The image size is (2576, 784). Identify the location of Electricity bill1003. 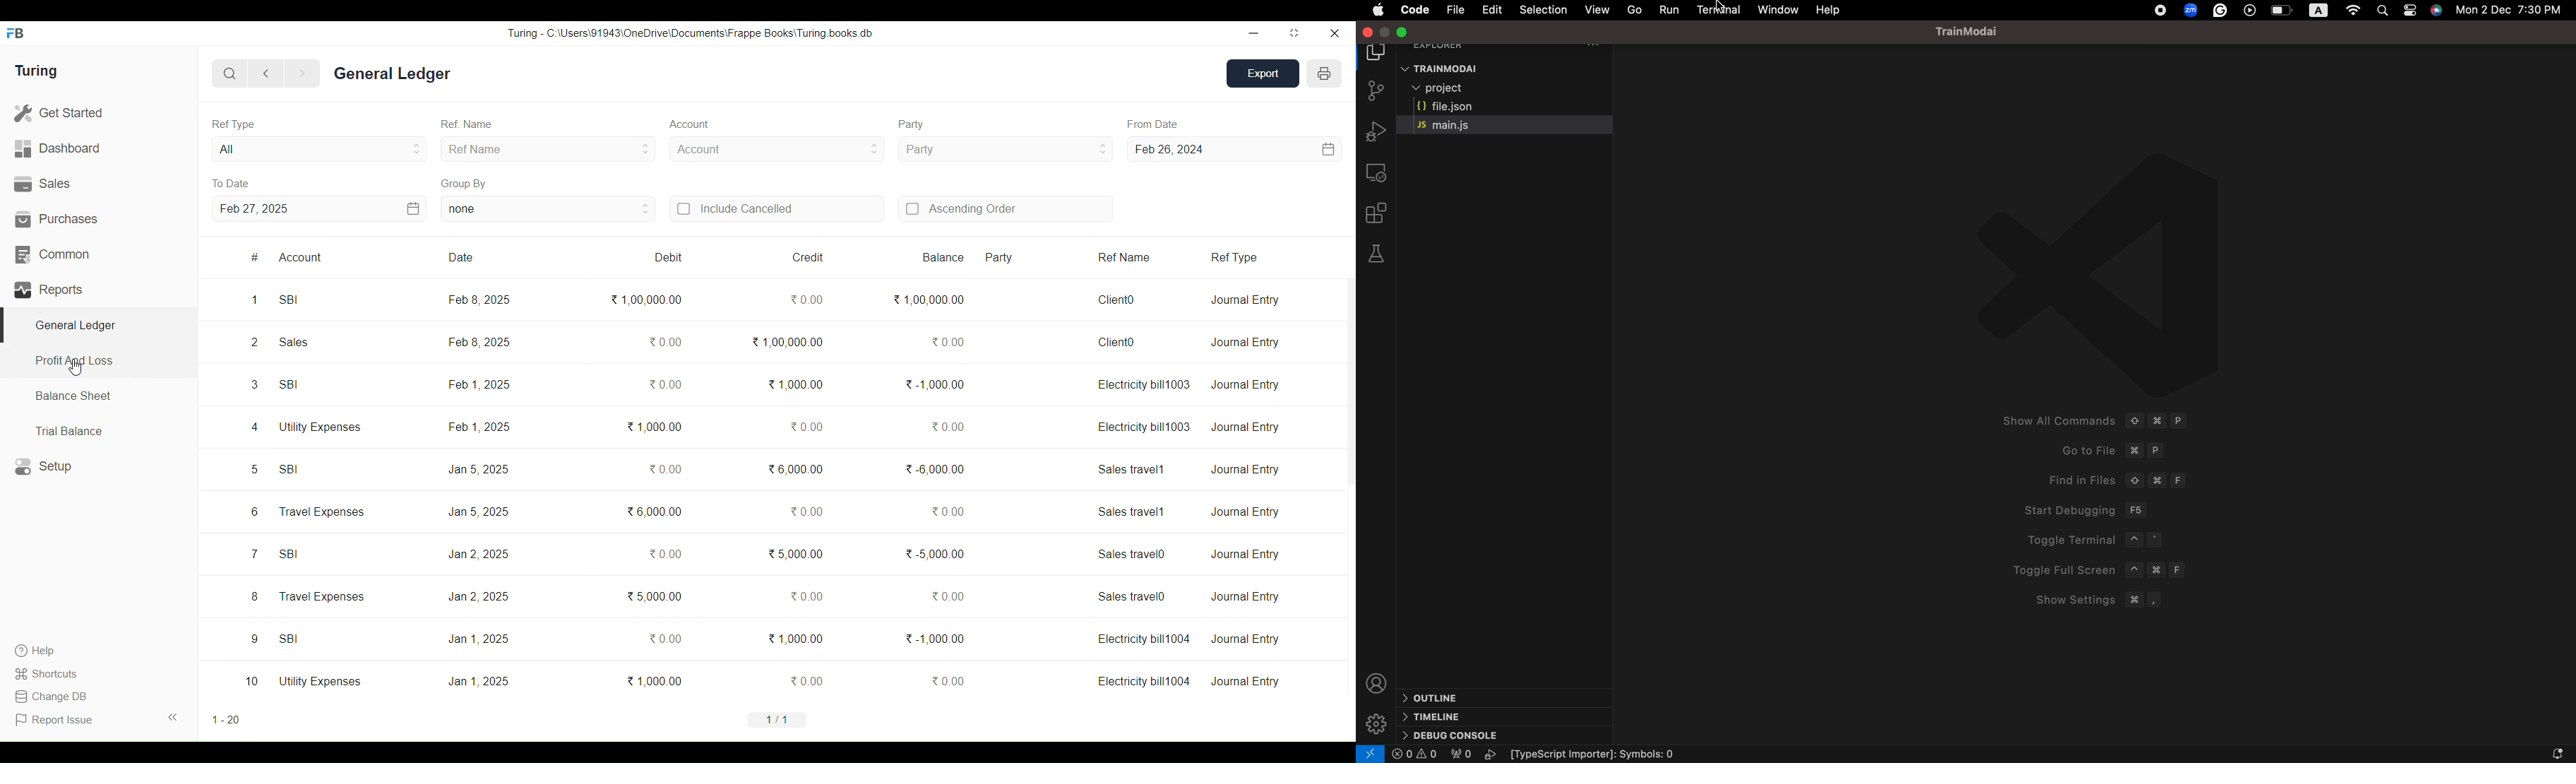
(1144, 426).